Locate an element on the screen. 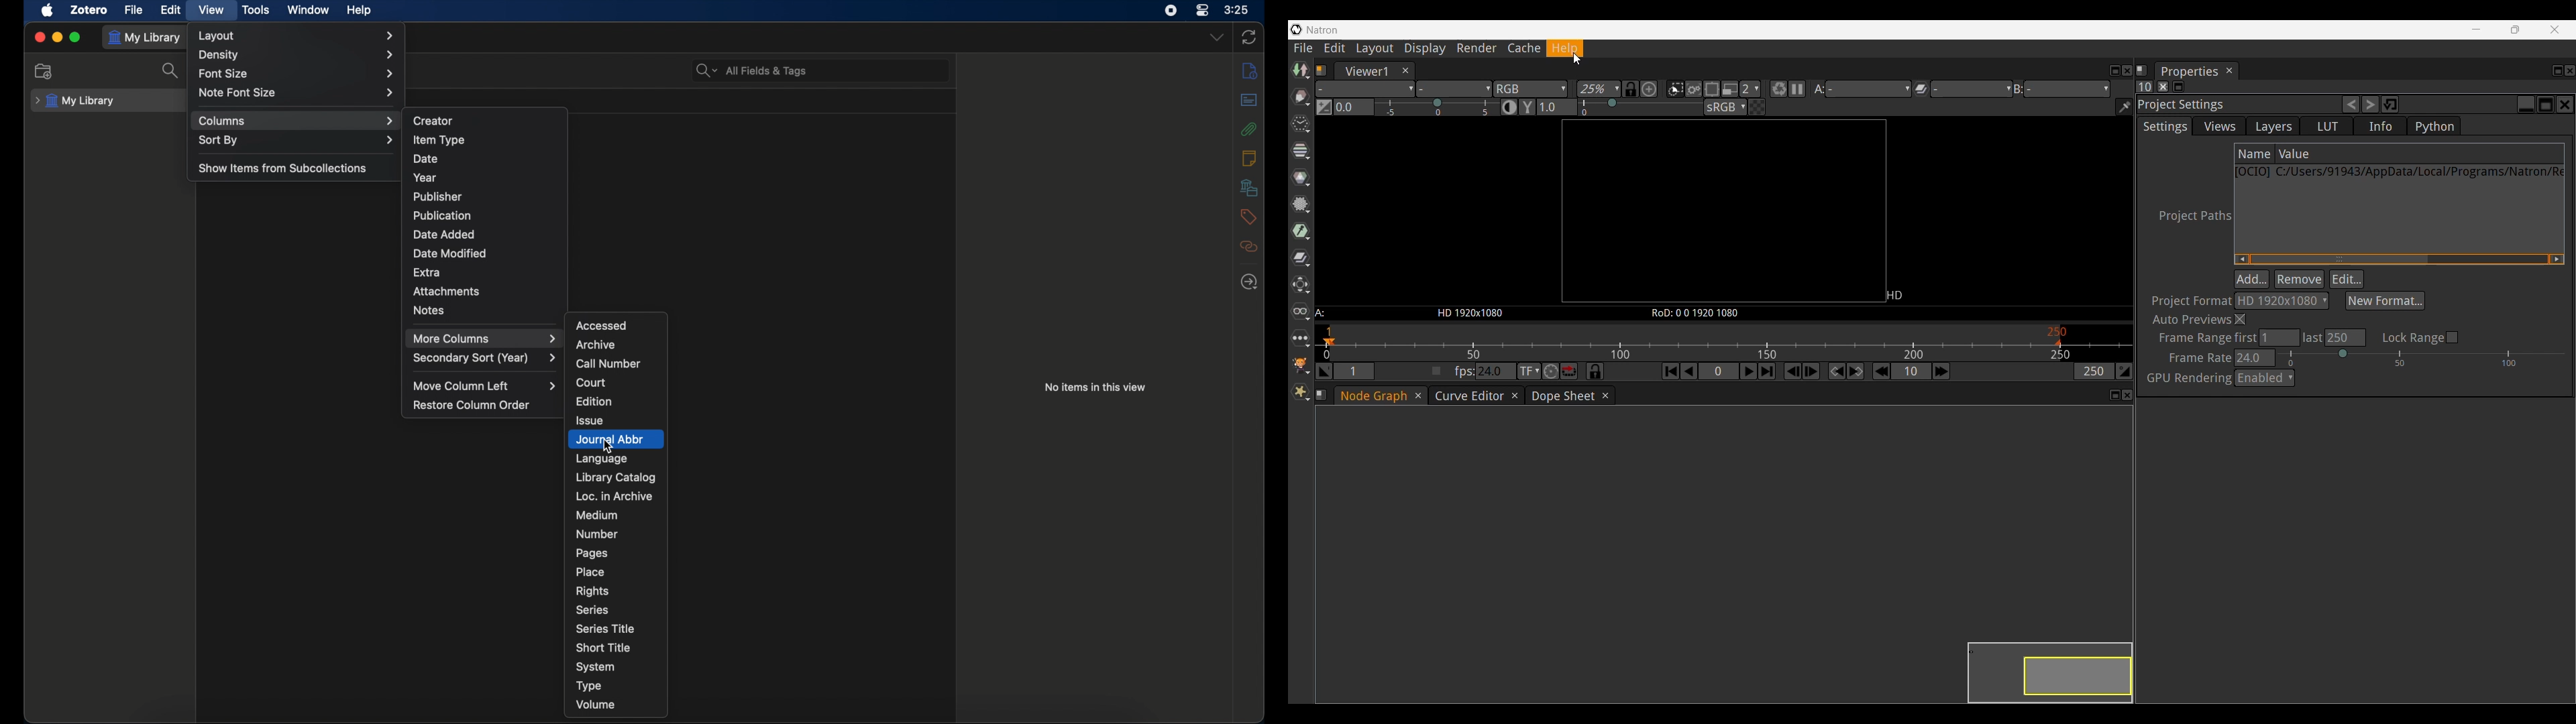 Image resolution: width=2576 pixels, height=728 pixels. pages is located at coordinates (592, 553).